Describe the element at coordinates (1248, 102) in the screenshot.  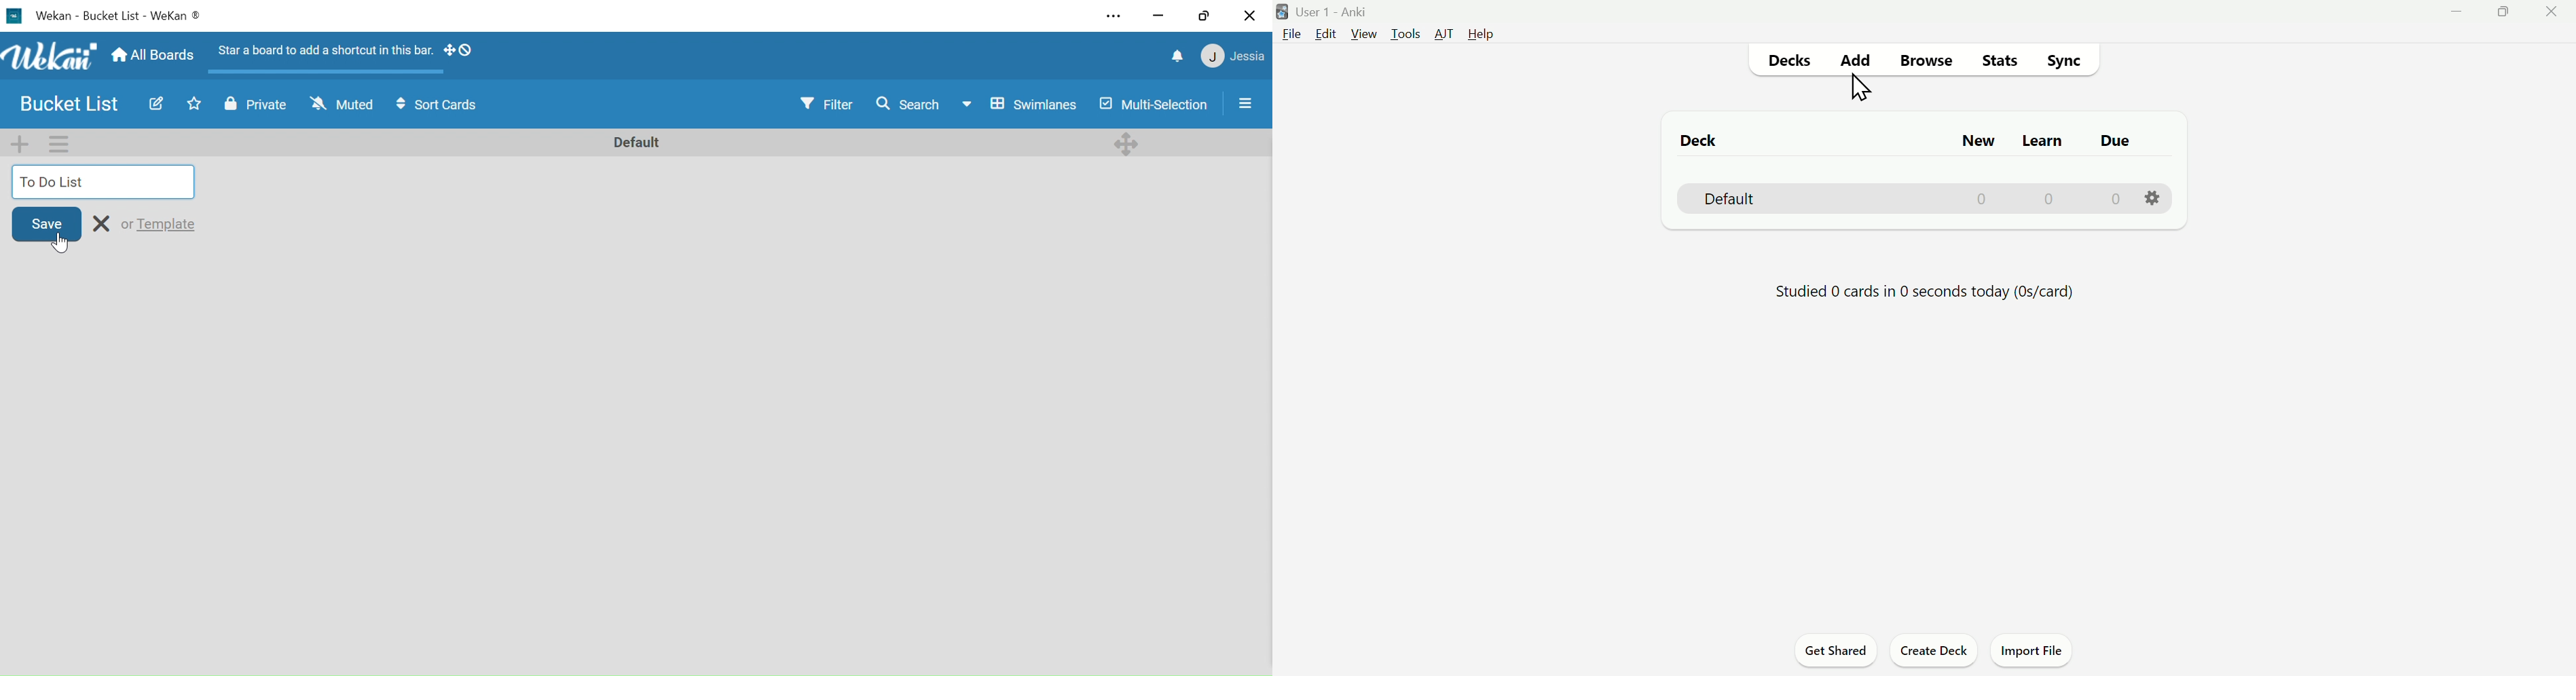
I see `Open/Close Sidebar` at that location.